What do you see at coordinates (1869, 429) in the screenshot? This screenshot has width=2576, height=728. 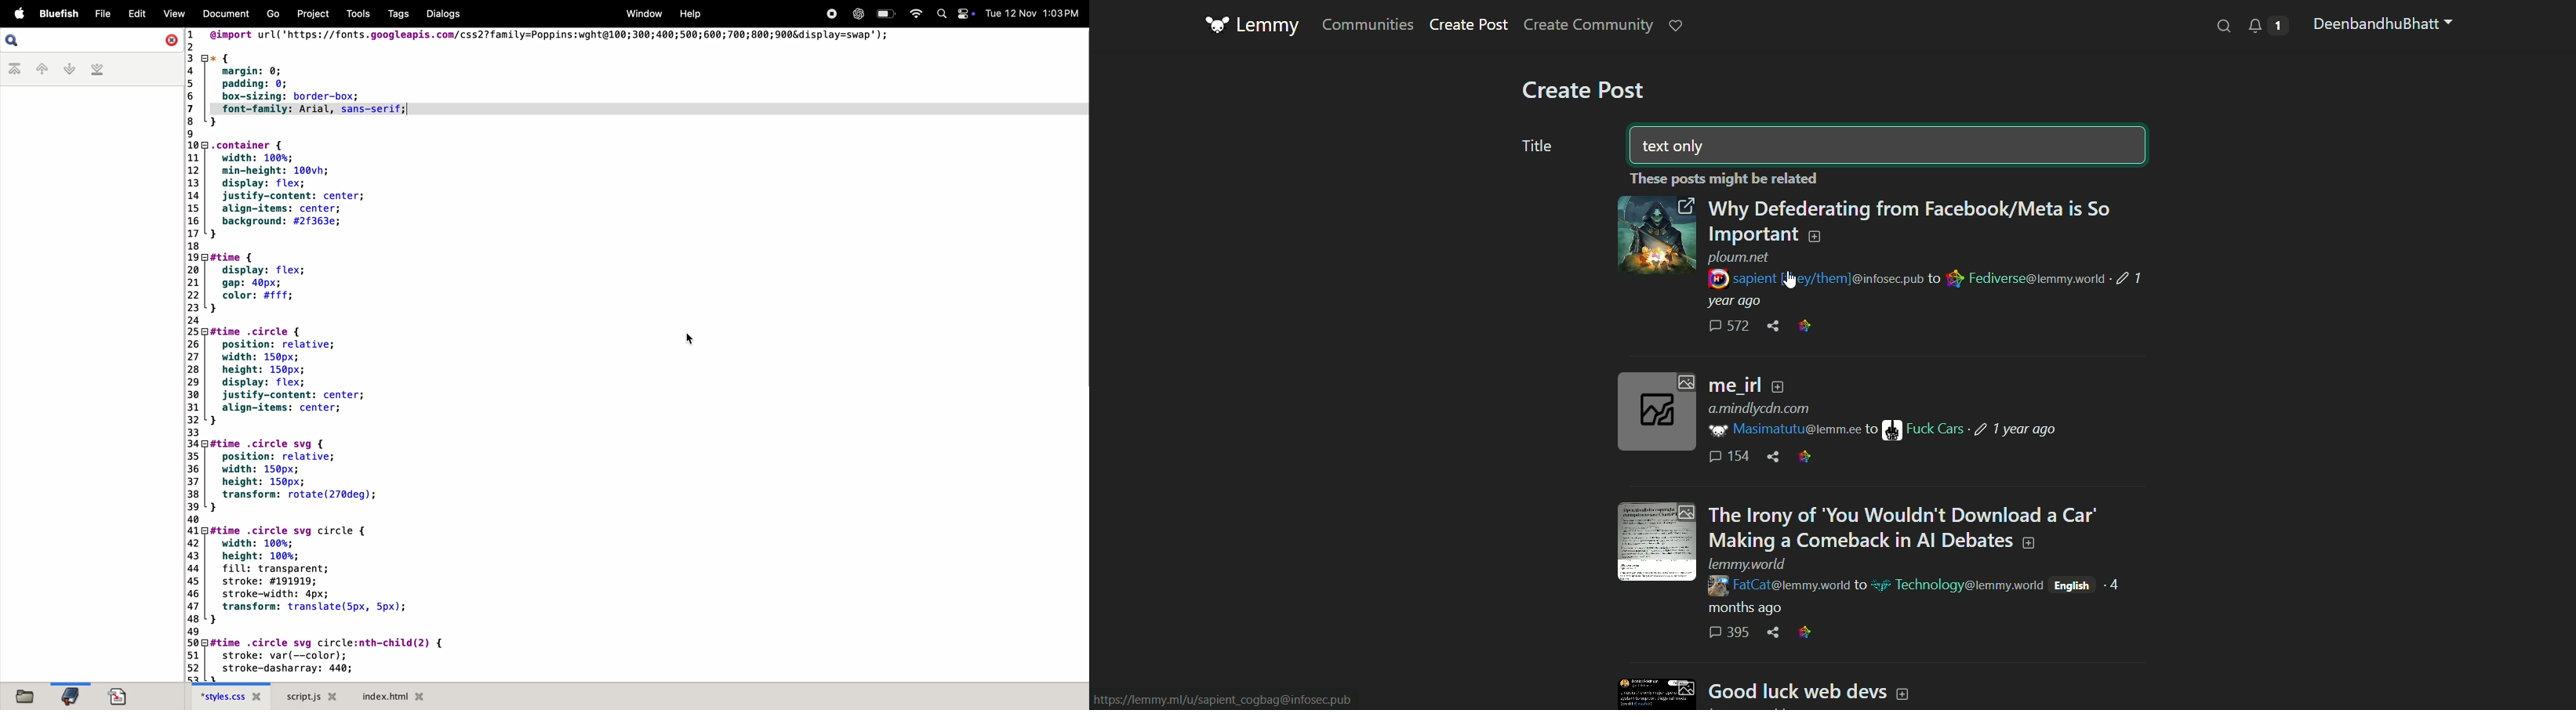 I see `to` at bounding box center [1869, 429].